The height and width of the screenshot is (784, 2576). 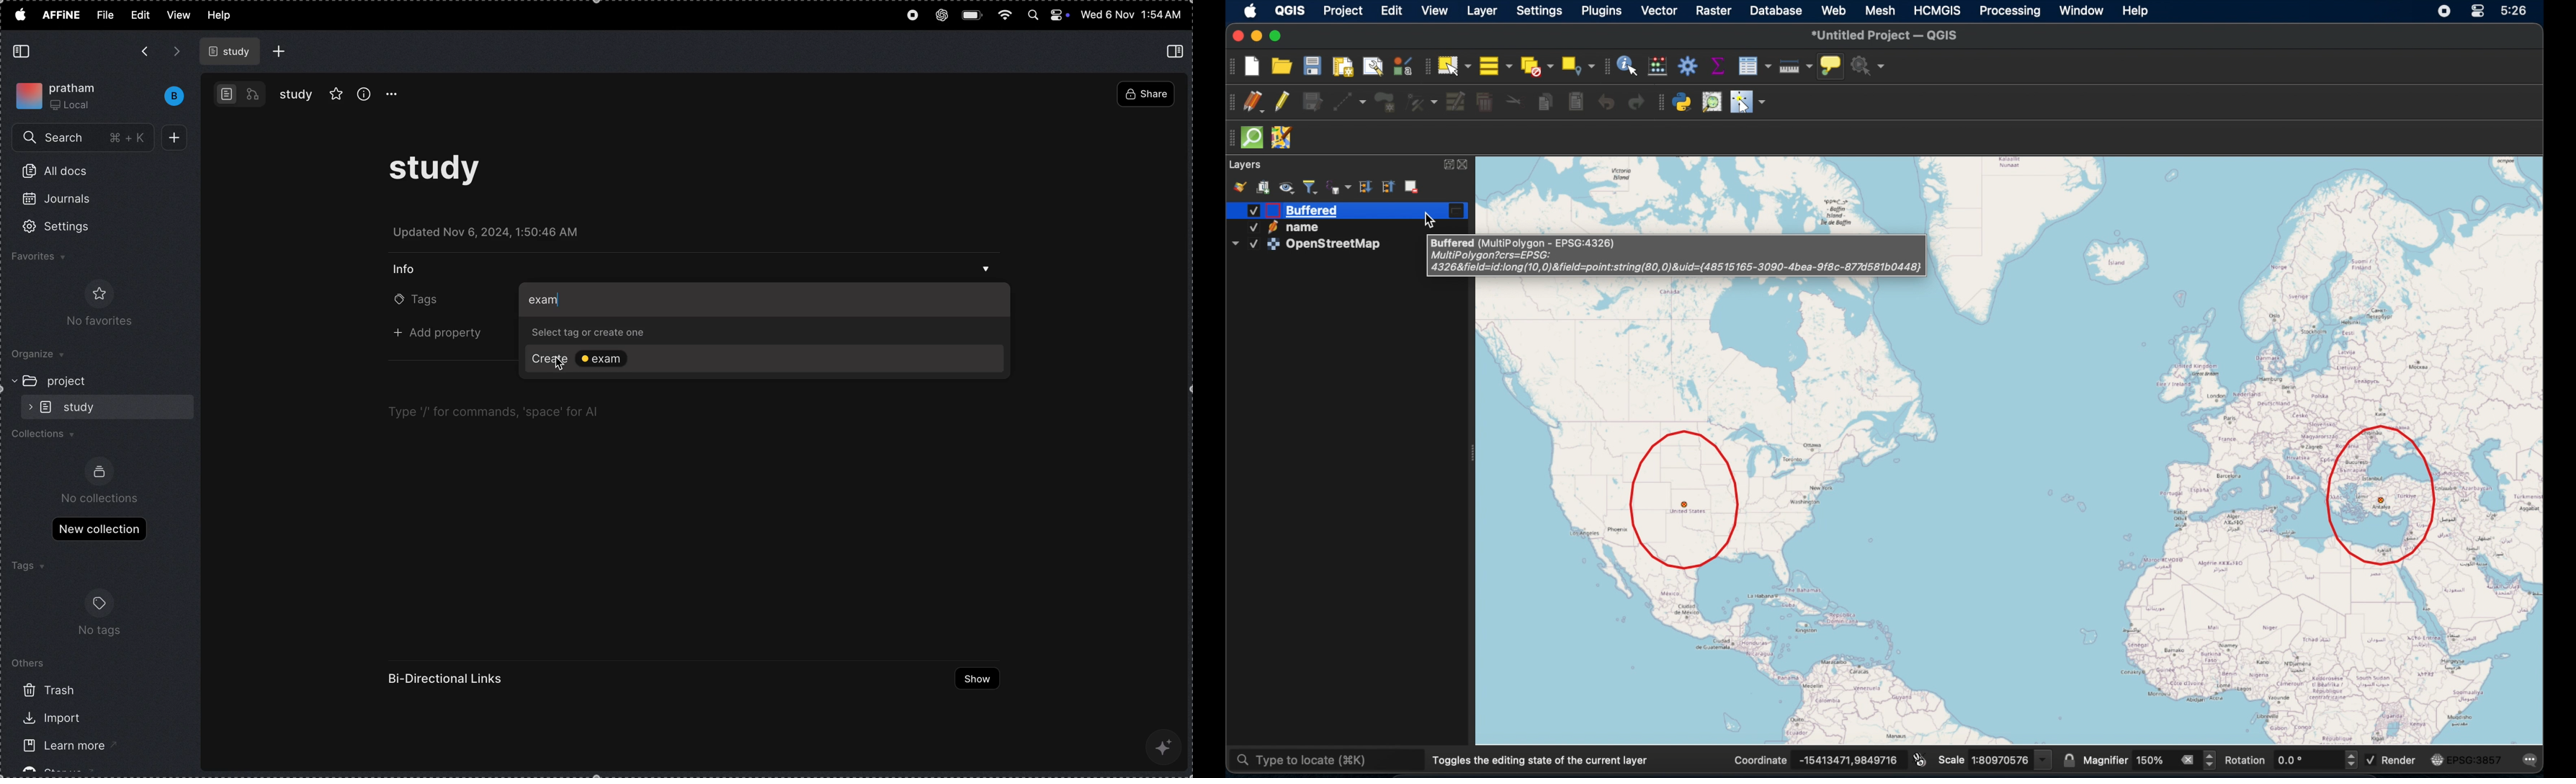 I want to click on current edits, so click(x=1254, y=102).